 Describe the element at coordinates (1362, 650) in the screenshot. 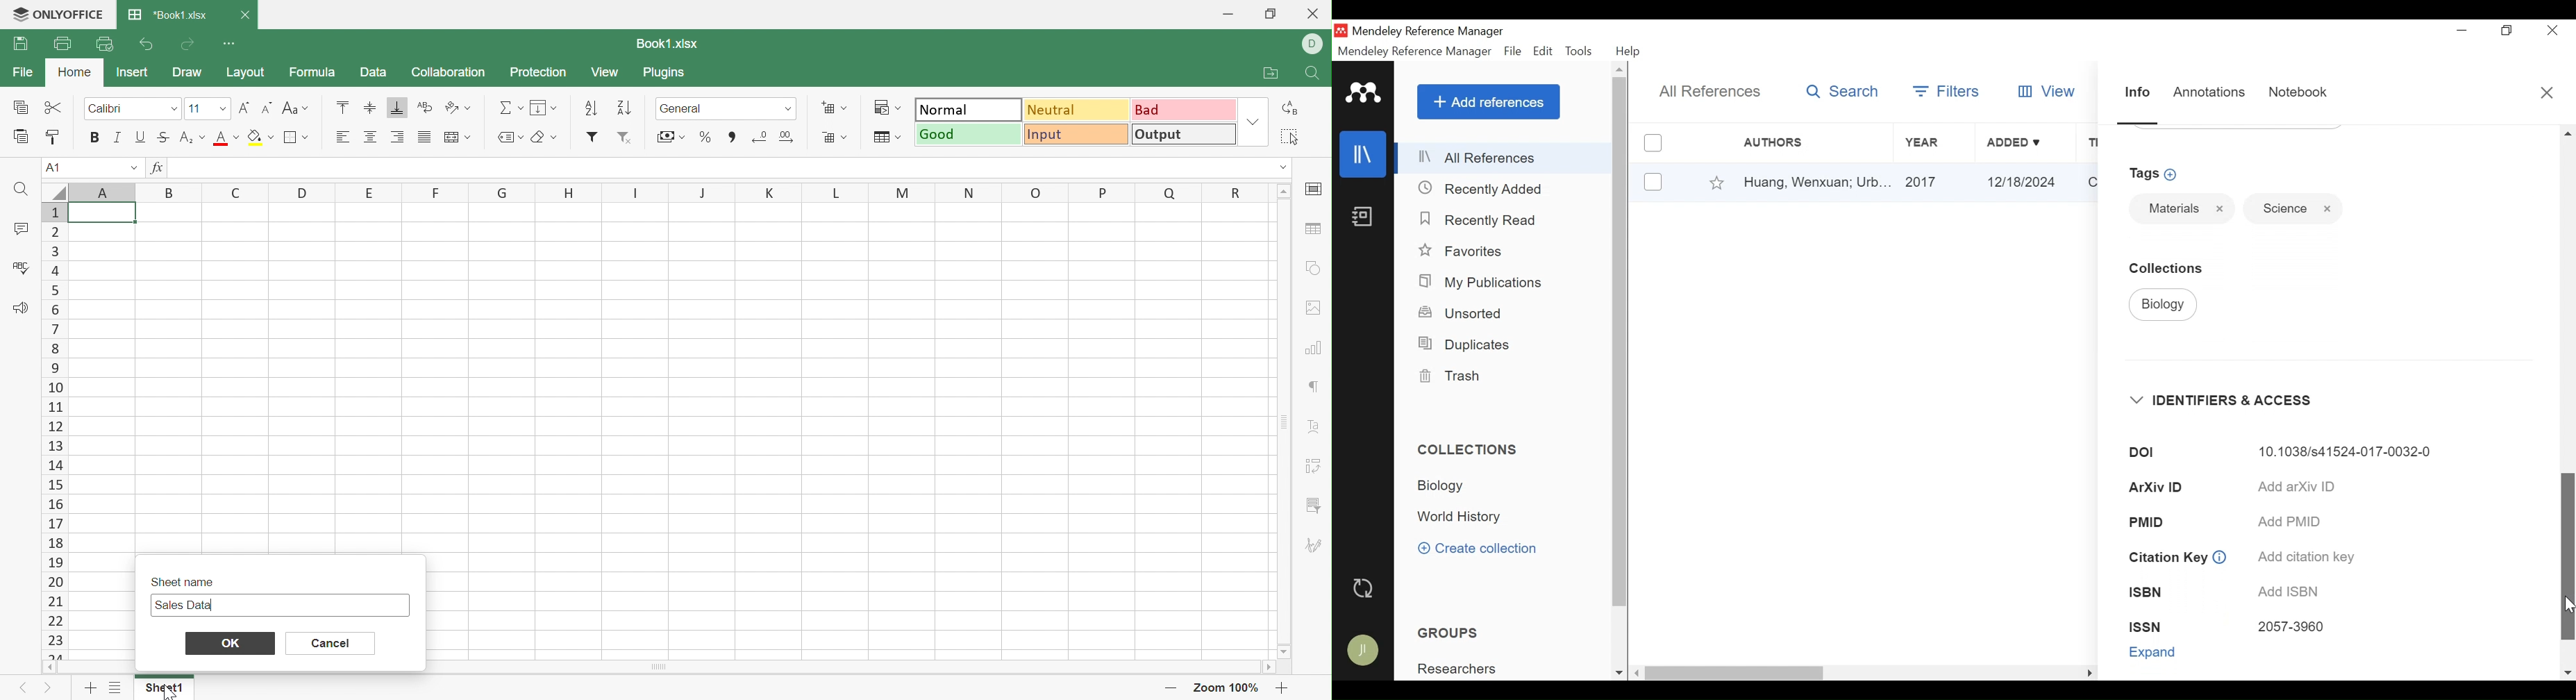

I see `Avatar` at that location.